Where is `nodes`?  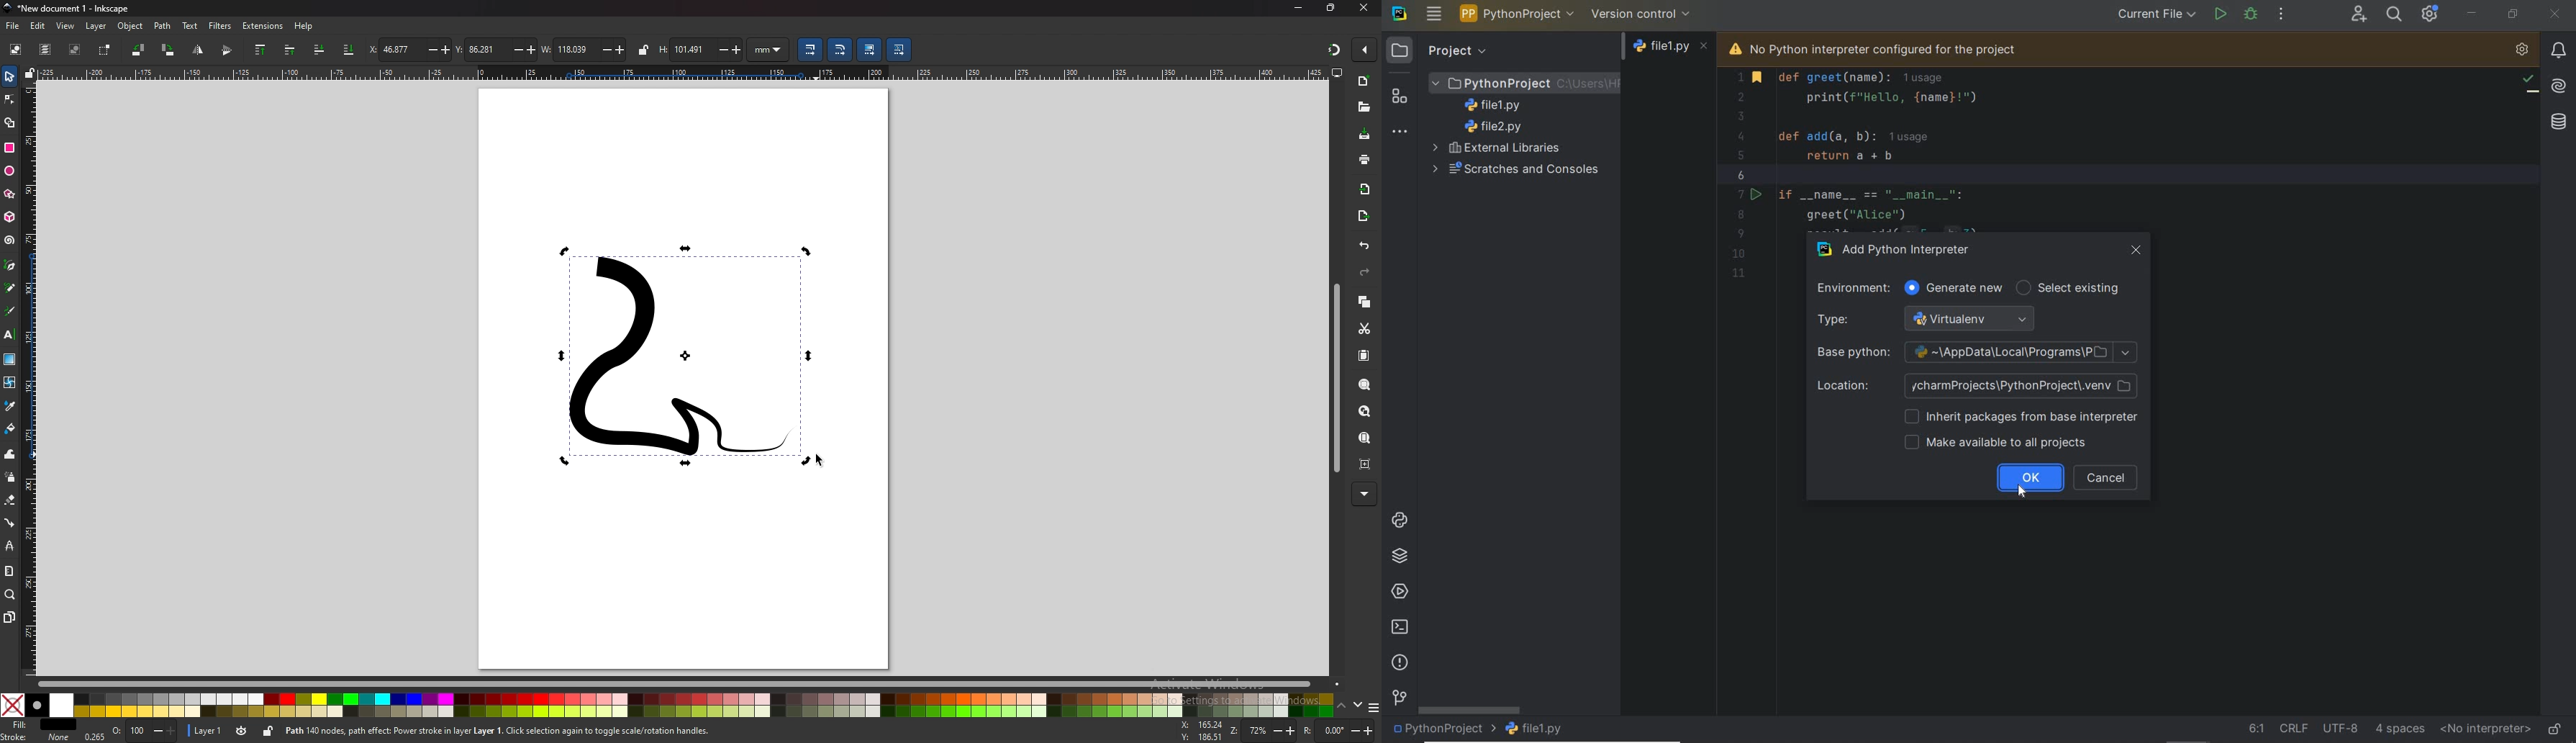 nodes is located at coordinates (10, 99).